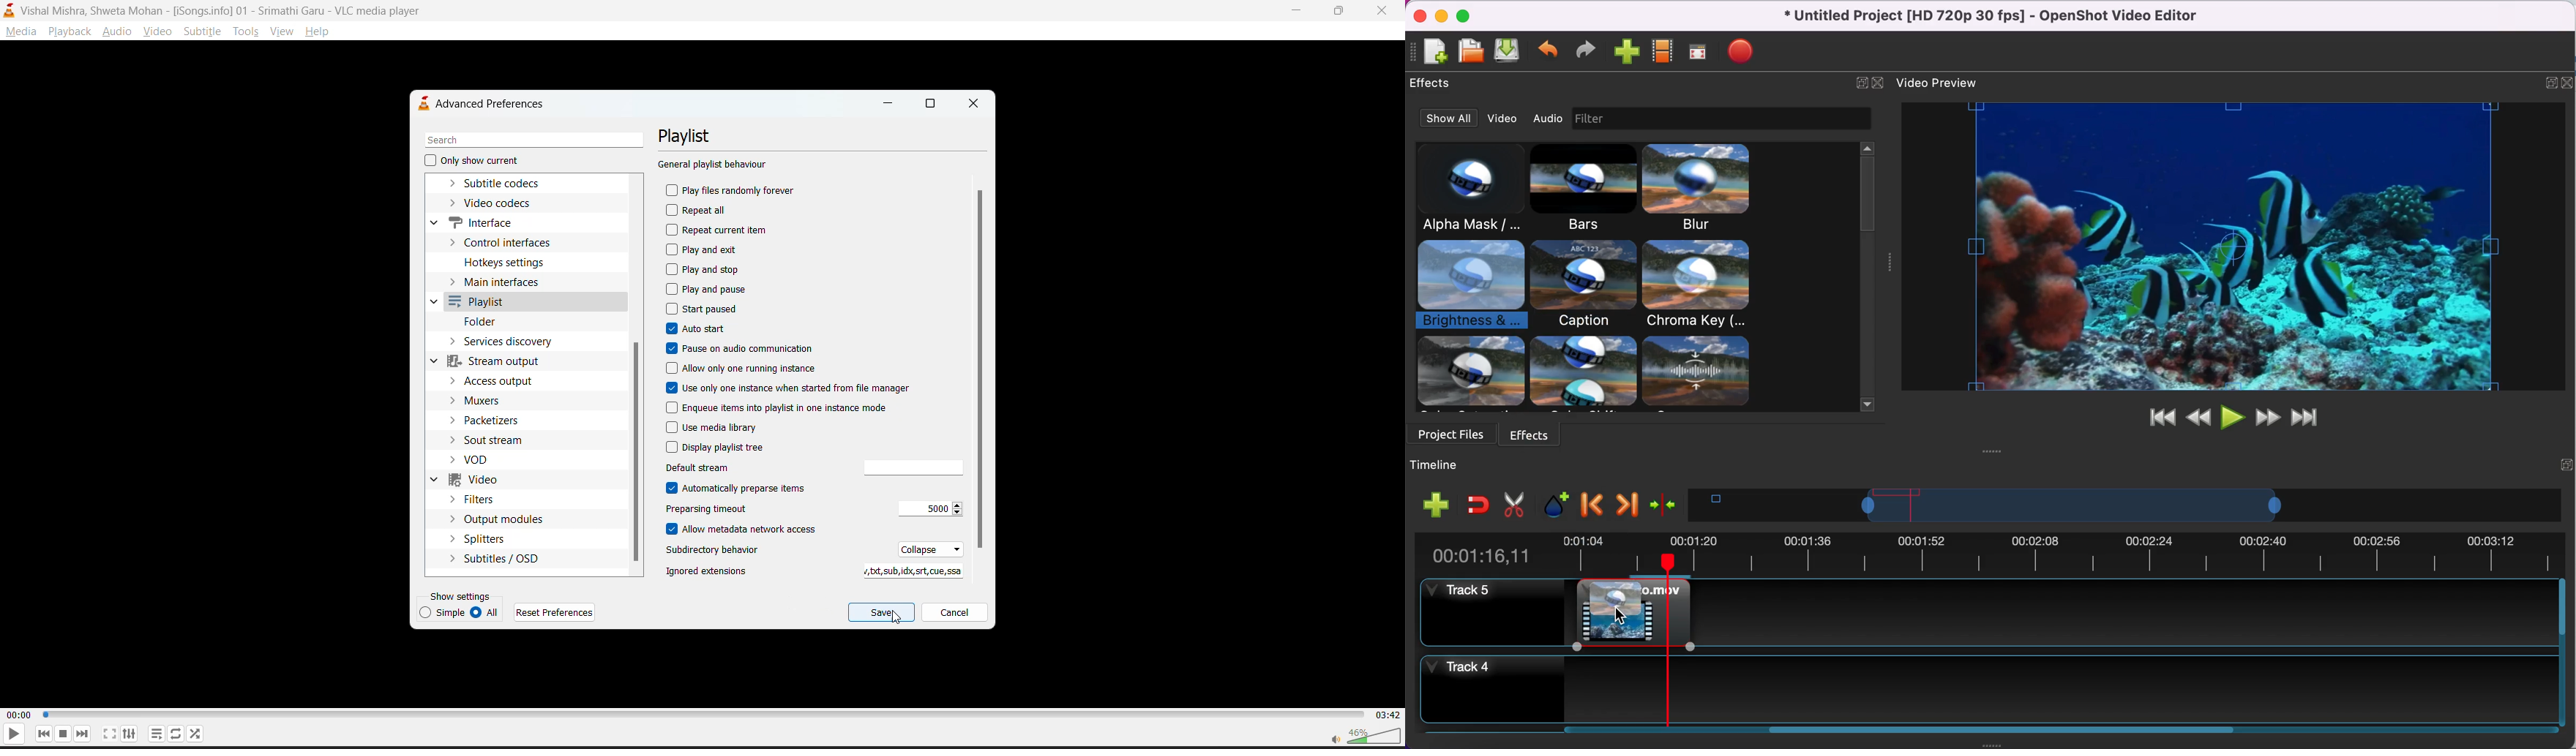 Image resolution: width=2576 pixels, height=756 pixels. What do you see at coordinates (716, 448) in the screenshot?
I see `display playlist tree` at bounding box center [716, 448].